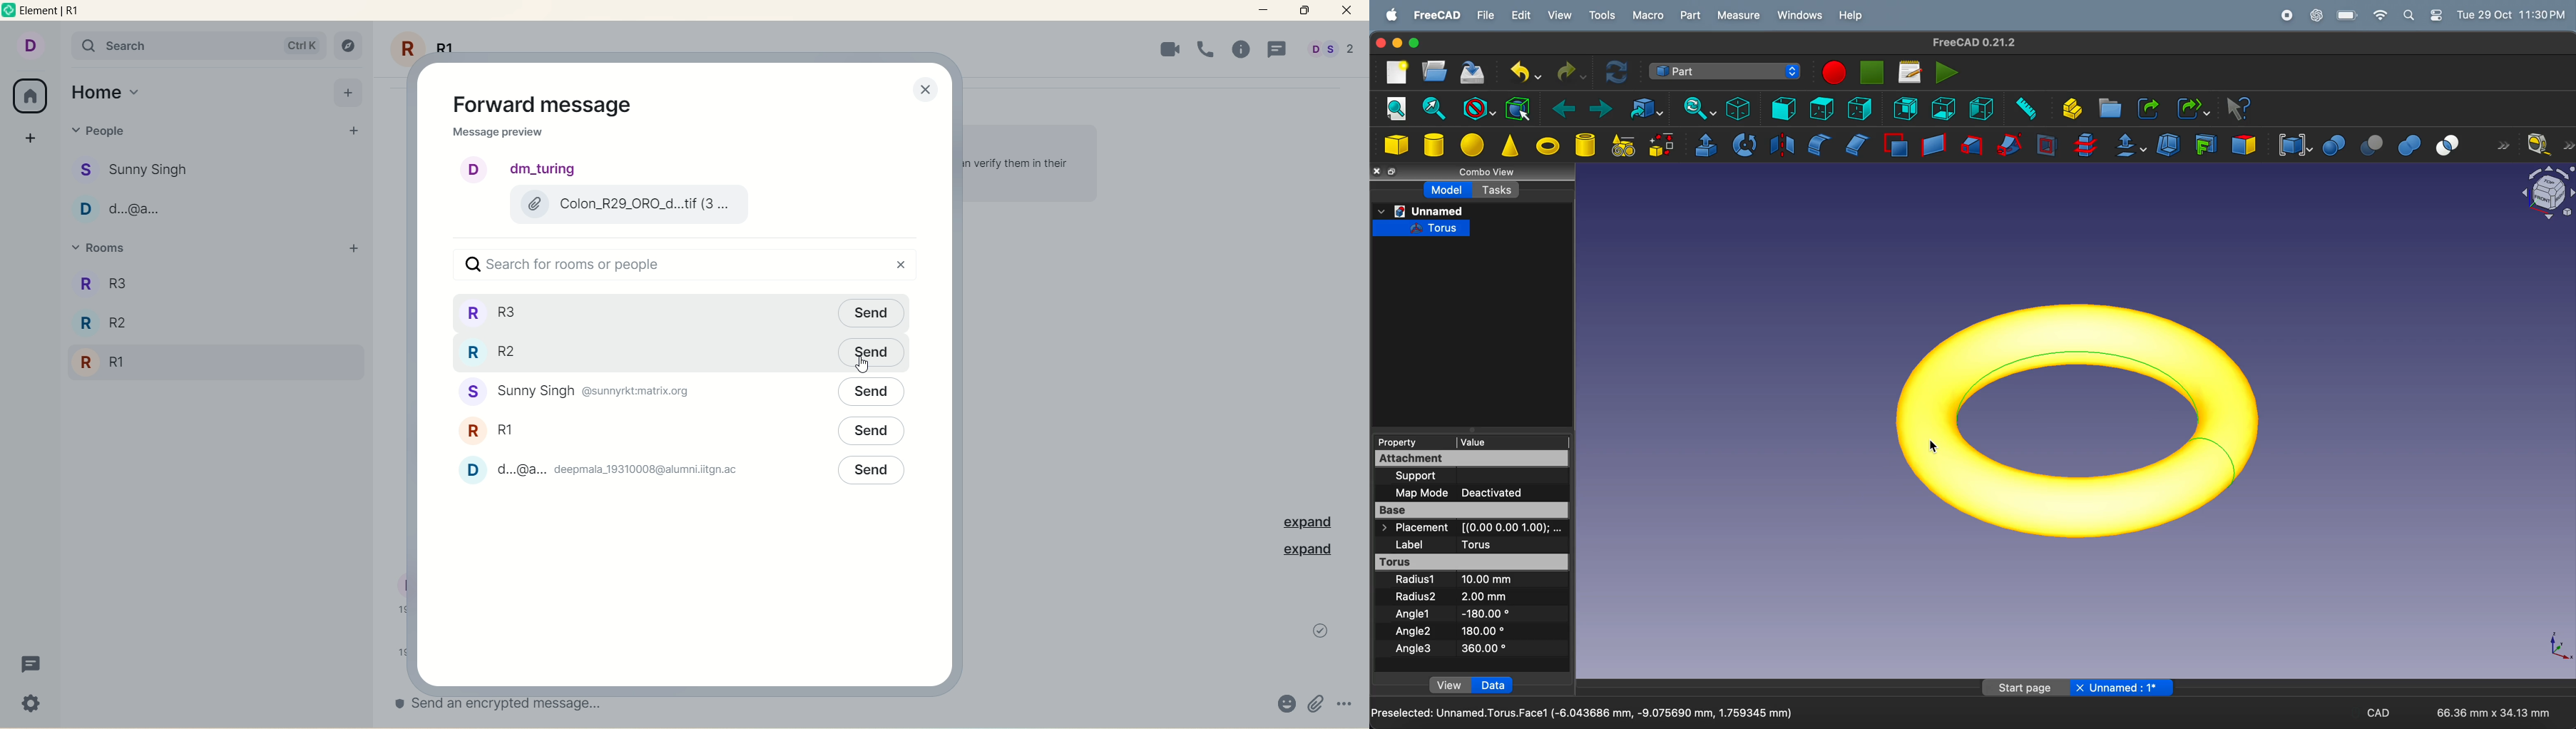 This screenshot has height=756, width=2576. Describe the element at coordinates (348, 91) in the screenshot. I see `add` at that location.